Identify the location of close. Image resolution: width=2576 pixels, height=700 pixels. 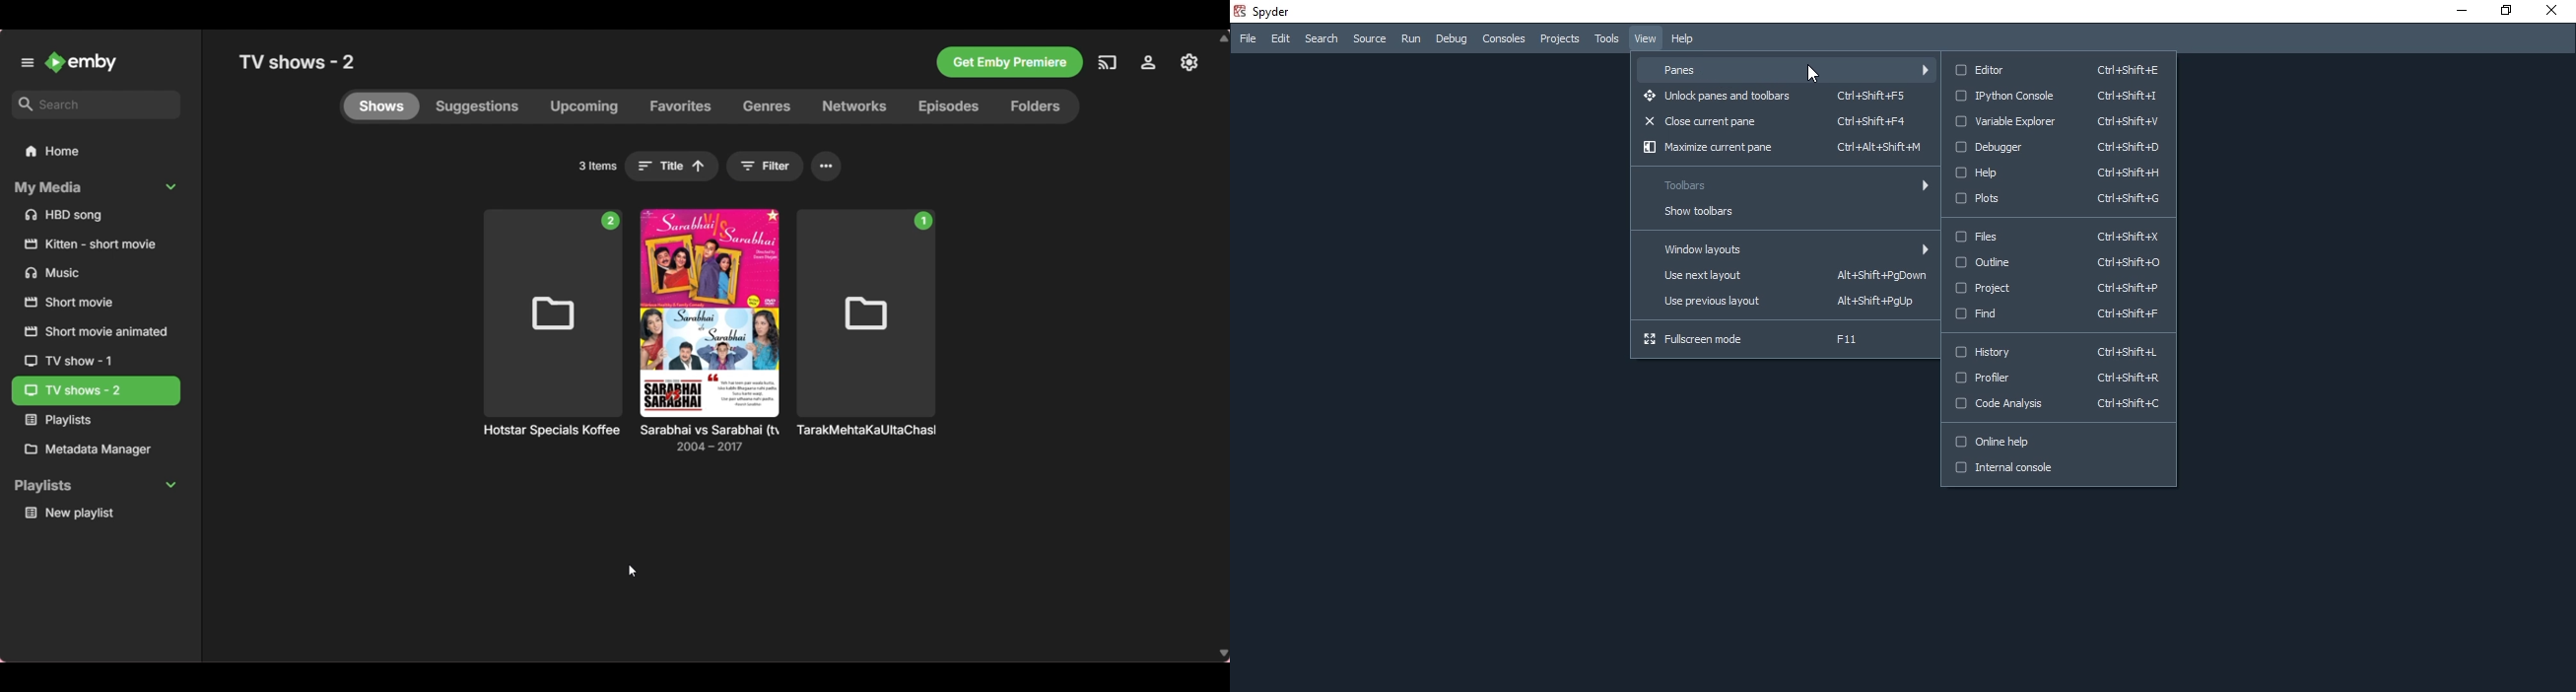
(2554, 14).